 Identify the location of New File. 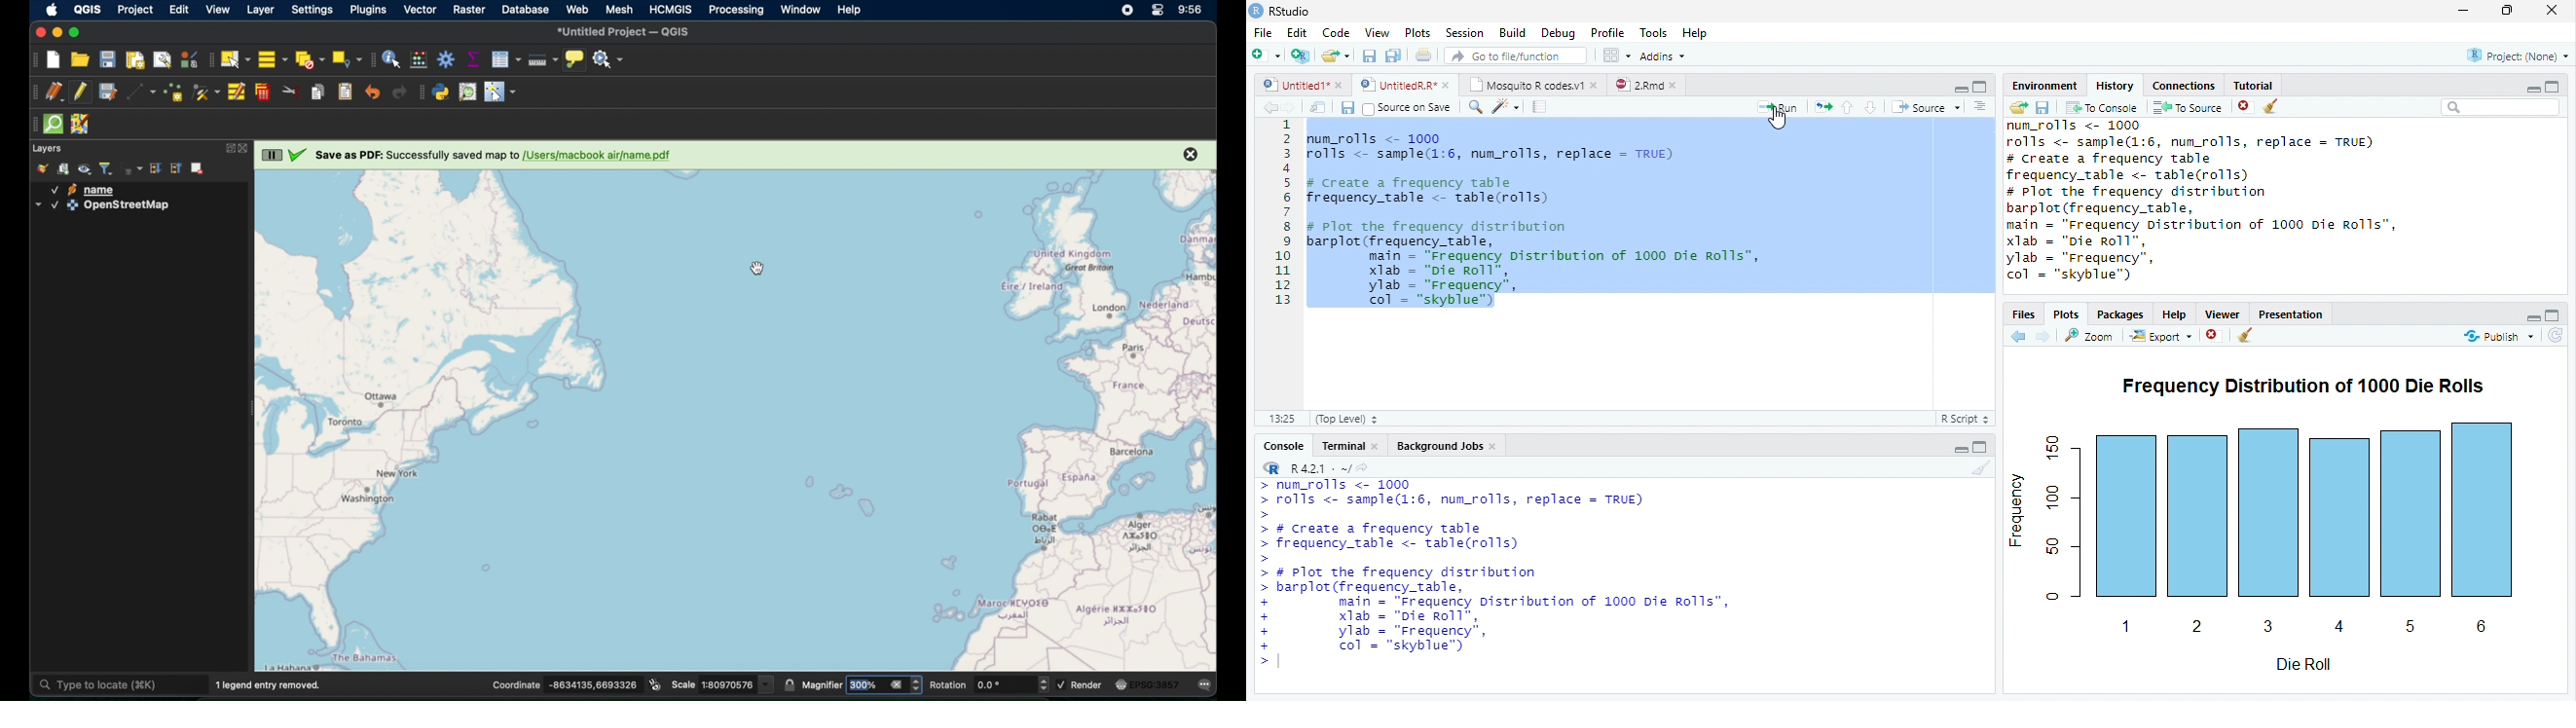
(1266, 55).